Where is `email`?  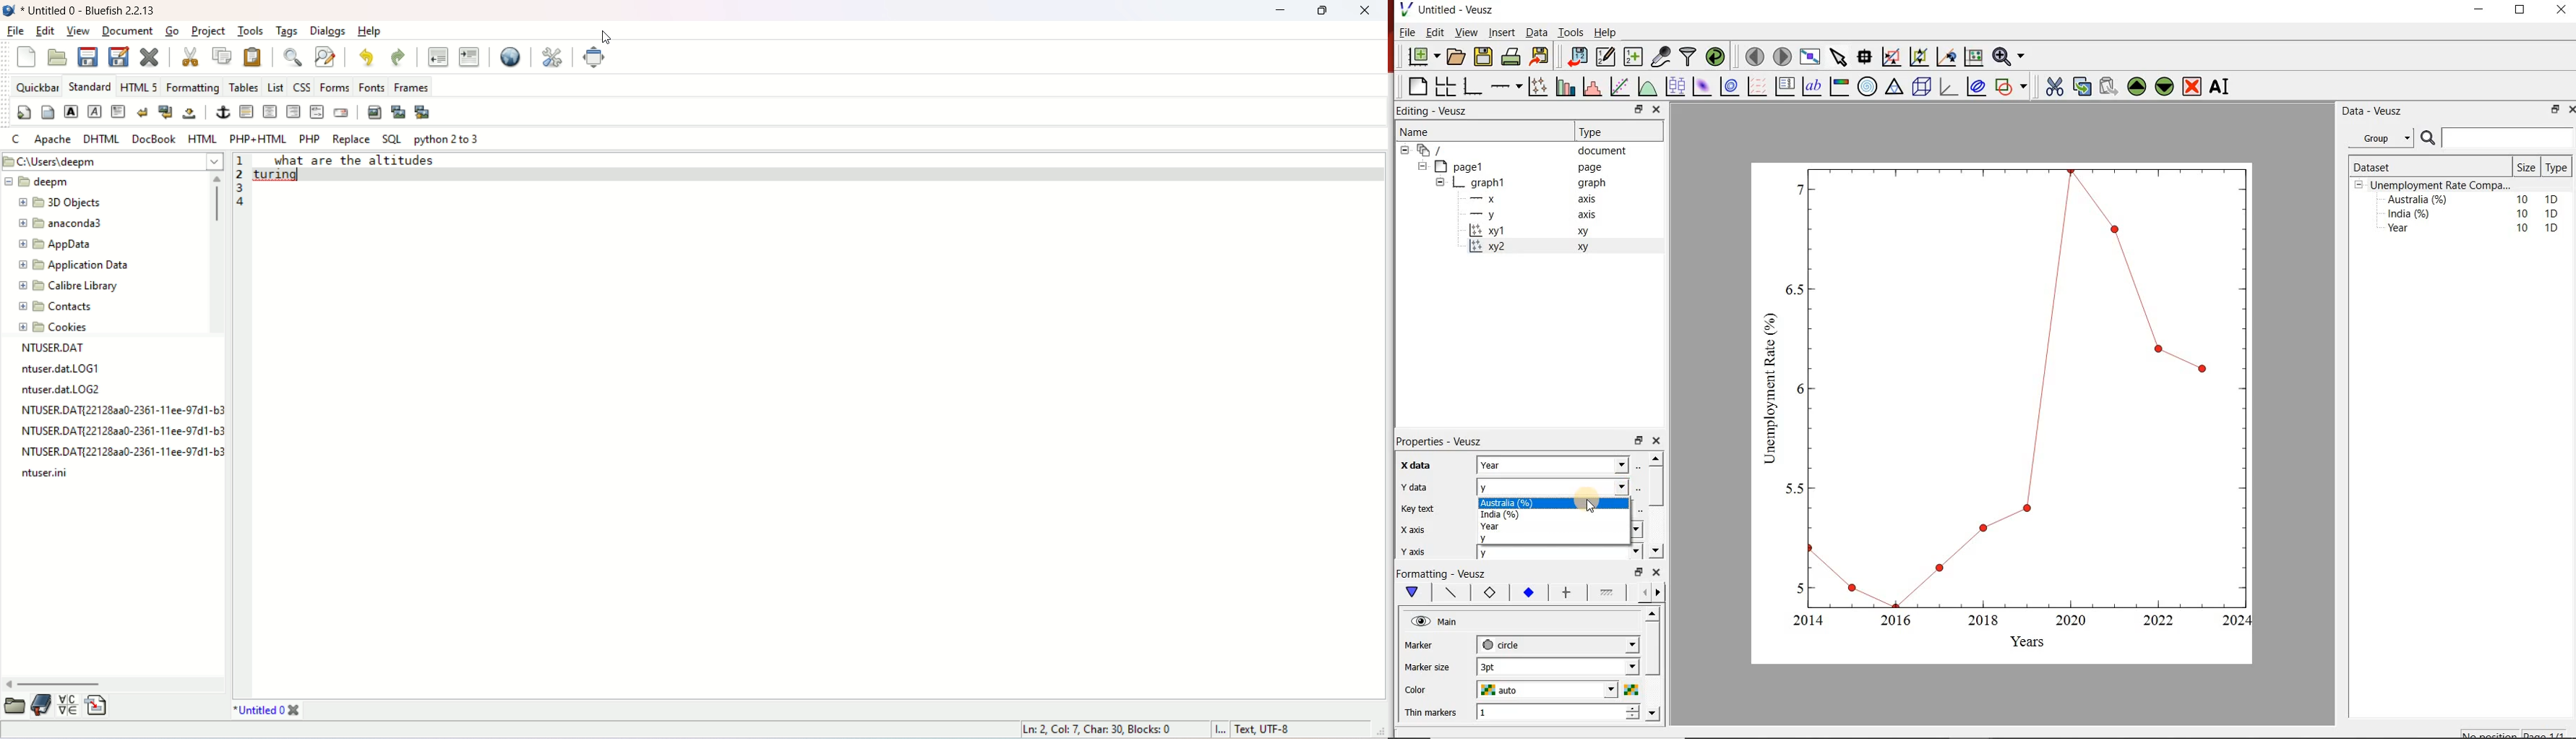 email is located at coordinates (340, 114).